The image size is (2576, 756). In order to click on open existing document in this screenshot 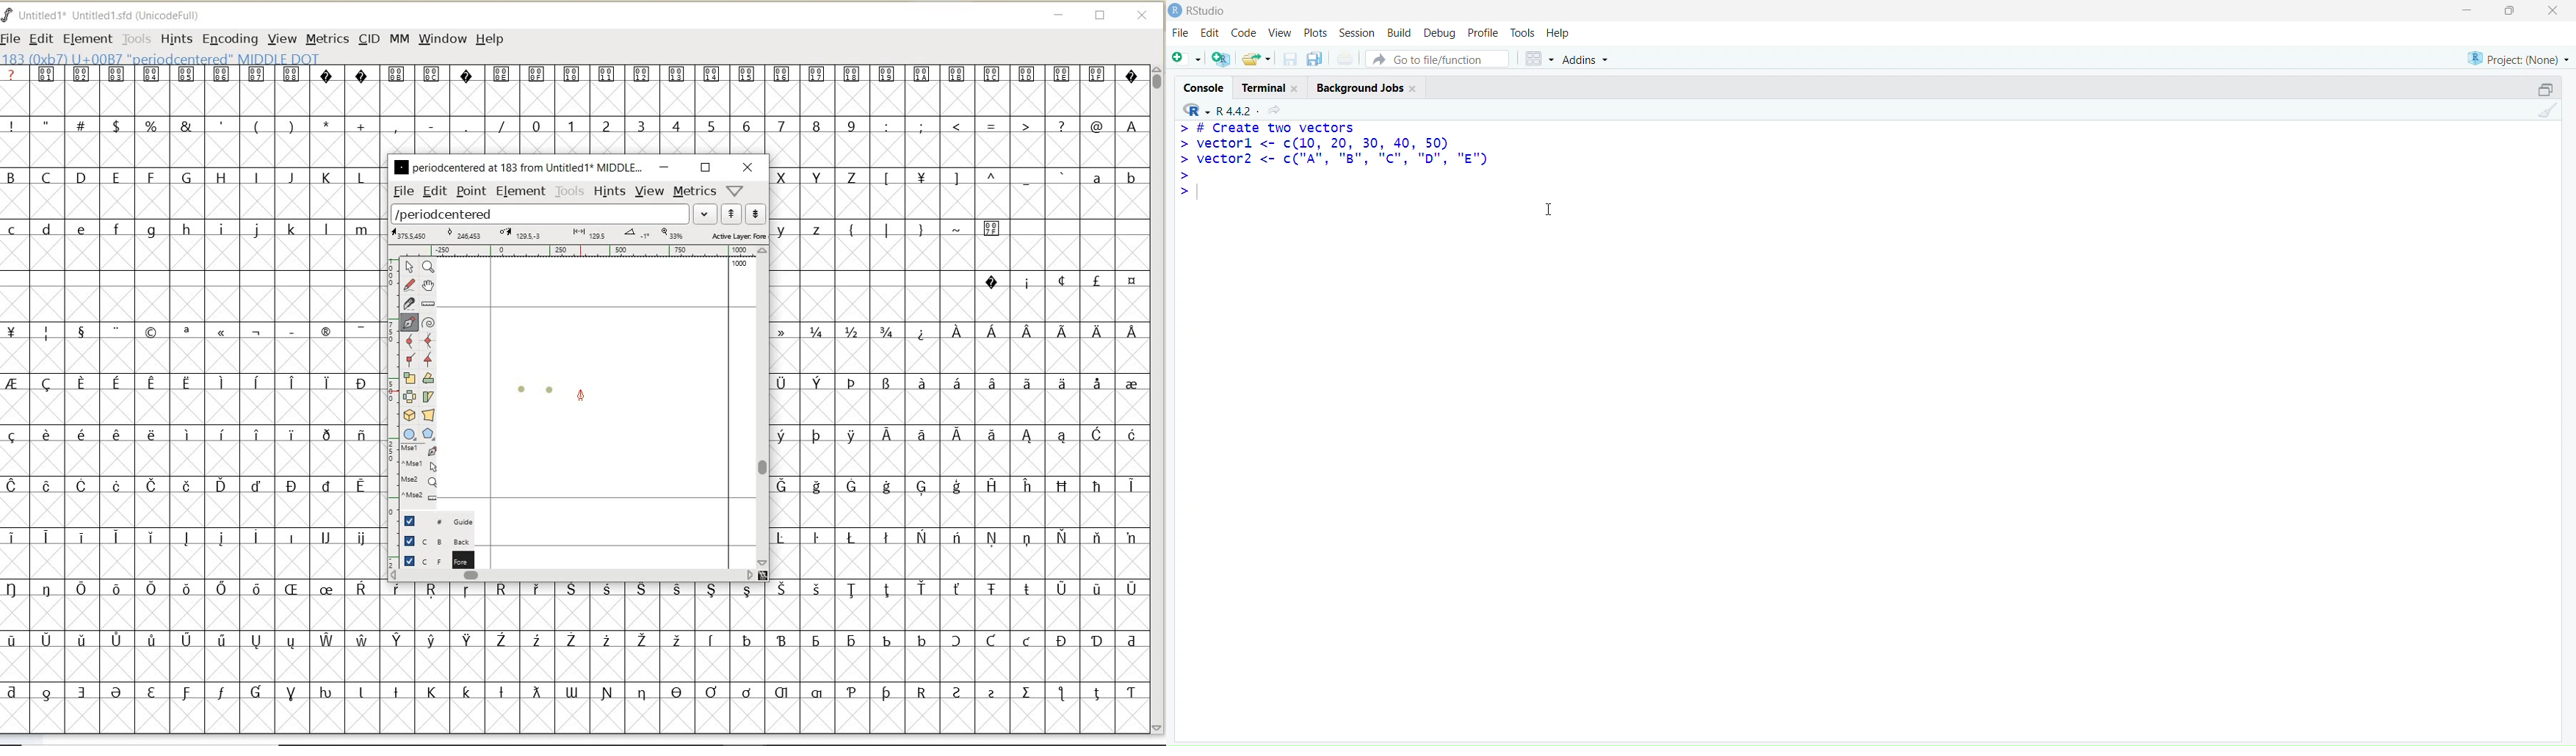, I will do `click(1256, 59)`.